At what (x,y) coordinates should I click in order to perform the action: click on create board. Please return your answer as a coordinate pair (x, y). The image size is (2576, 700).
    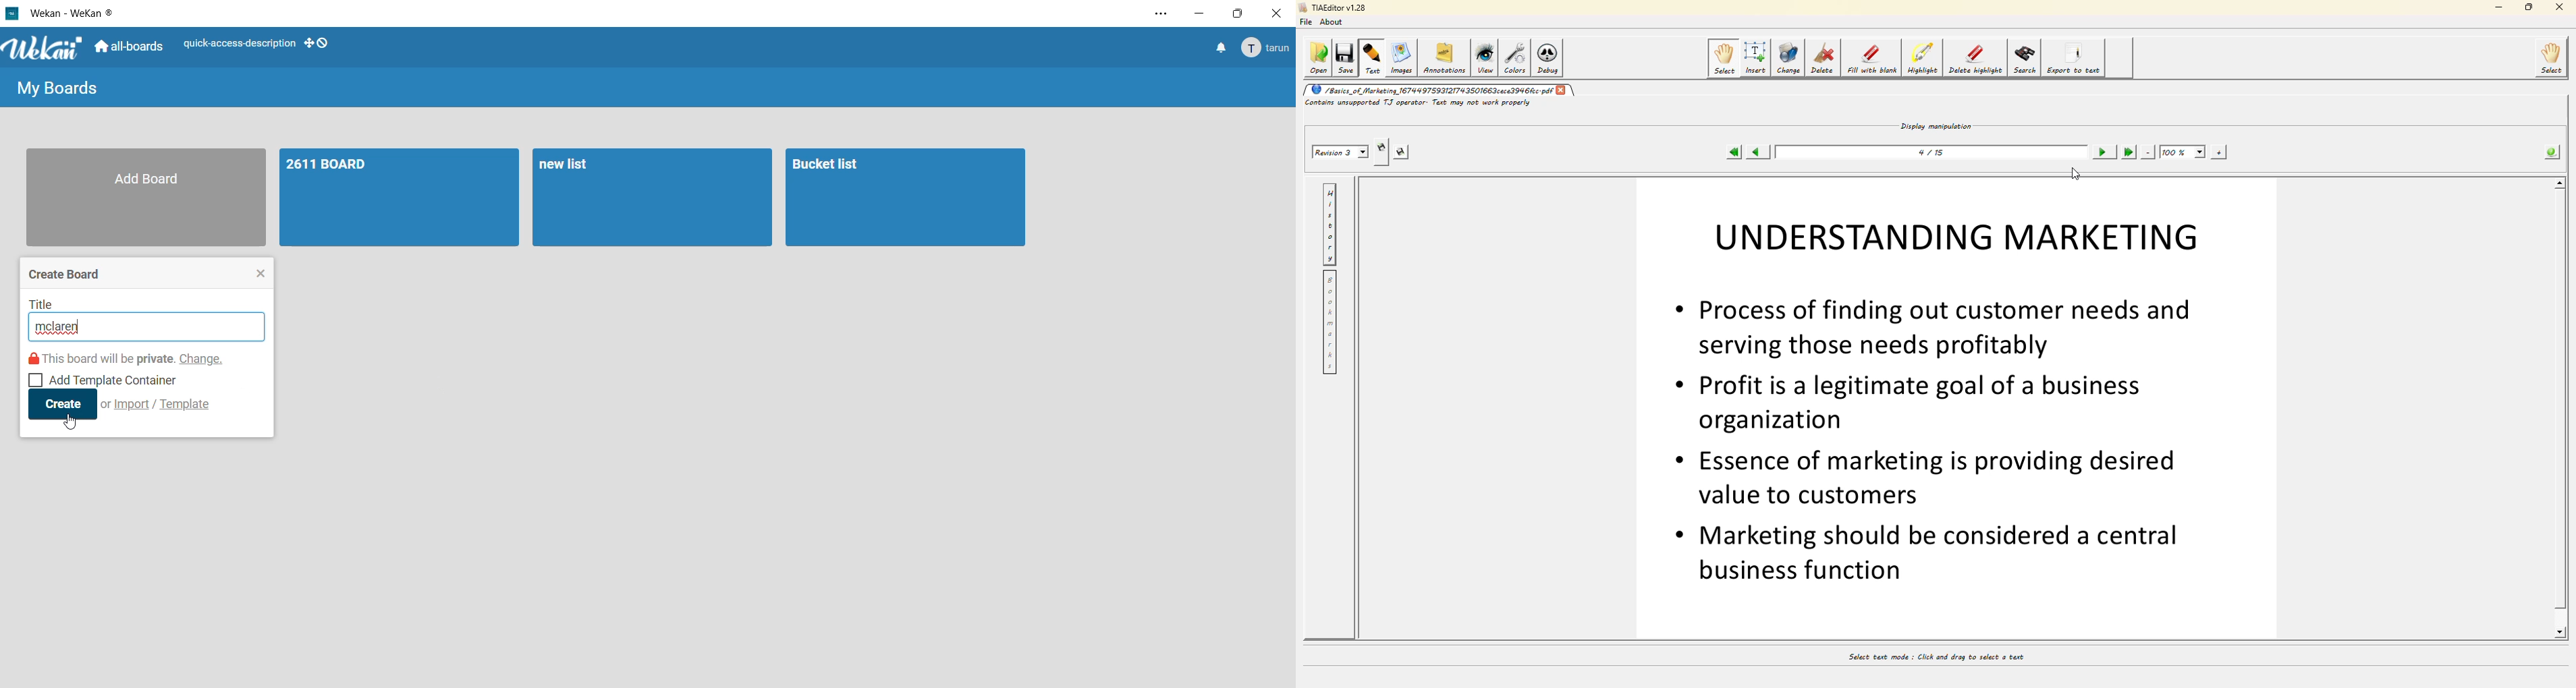
    Looking at the image, I should click on (70, 276).